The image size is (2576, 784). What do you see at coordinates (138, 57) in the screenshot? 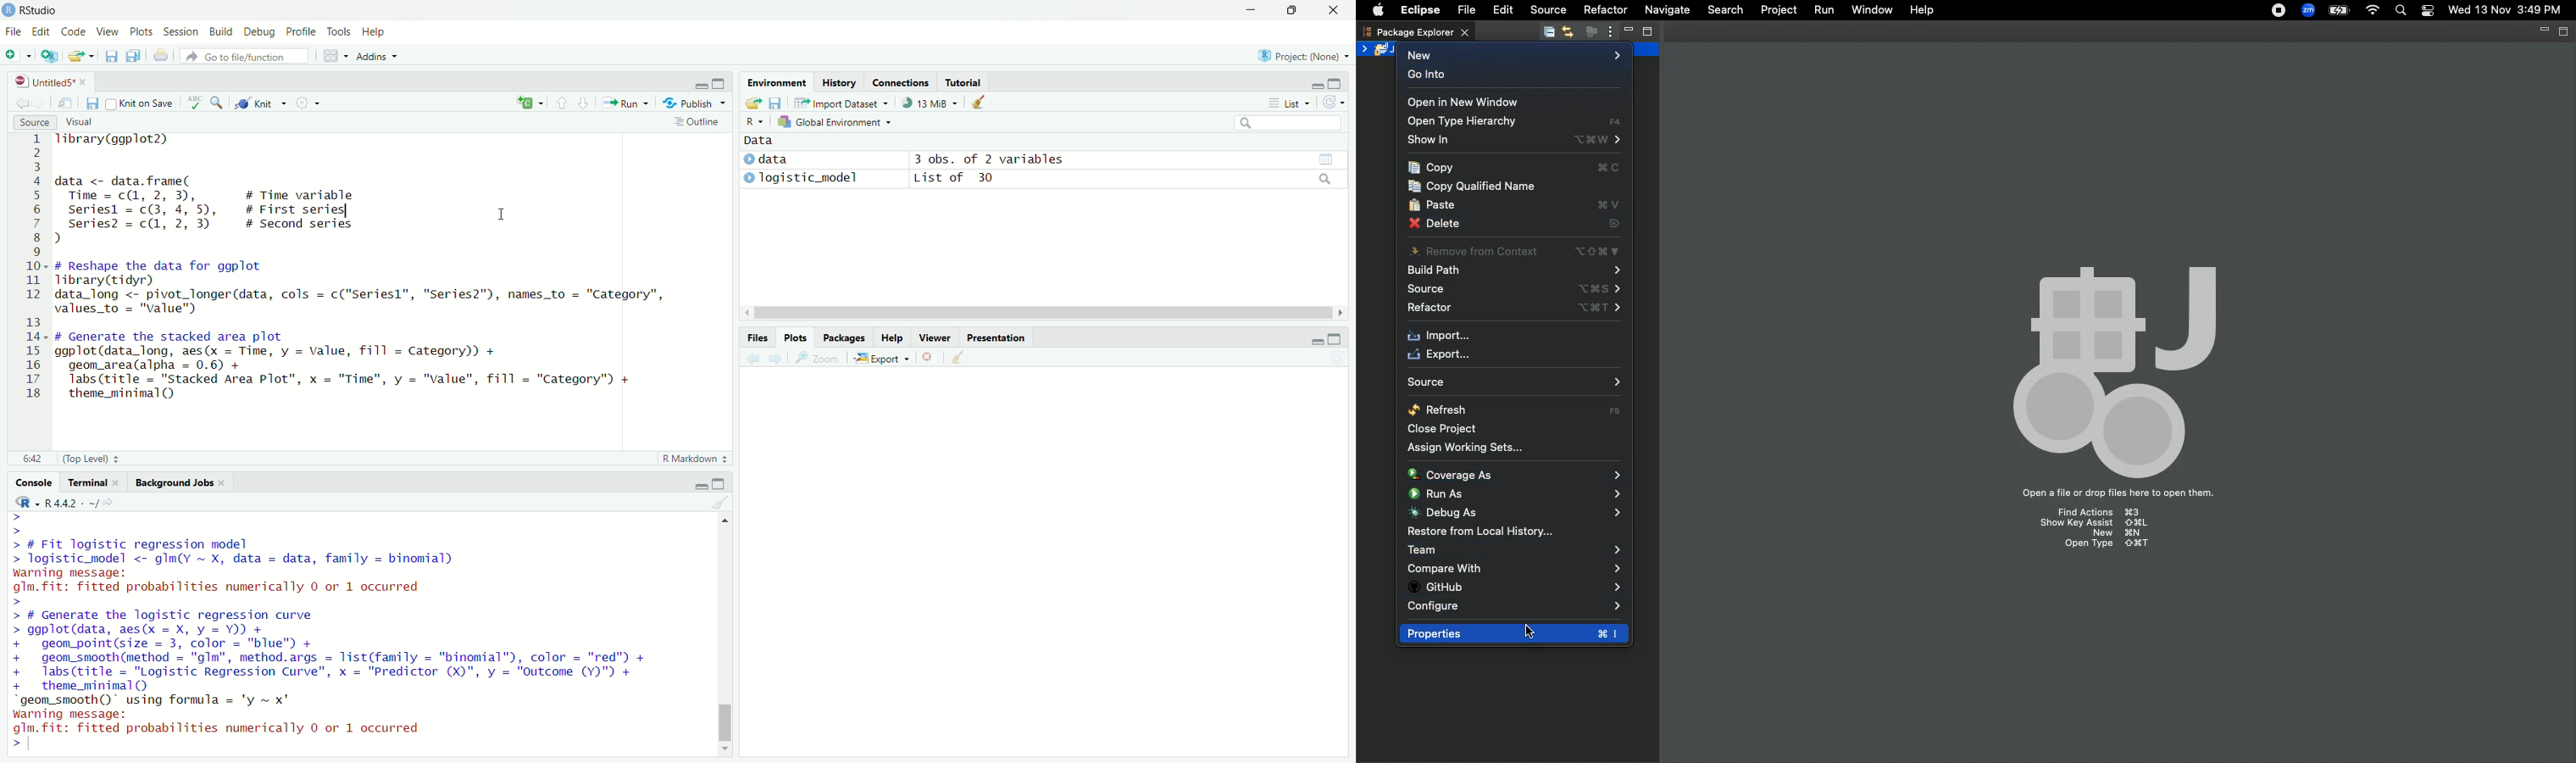
I see `copy` at bounding box center [138, 57].